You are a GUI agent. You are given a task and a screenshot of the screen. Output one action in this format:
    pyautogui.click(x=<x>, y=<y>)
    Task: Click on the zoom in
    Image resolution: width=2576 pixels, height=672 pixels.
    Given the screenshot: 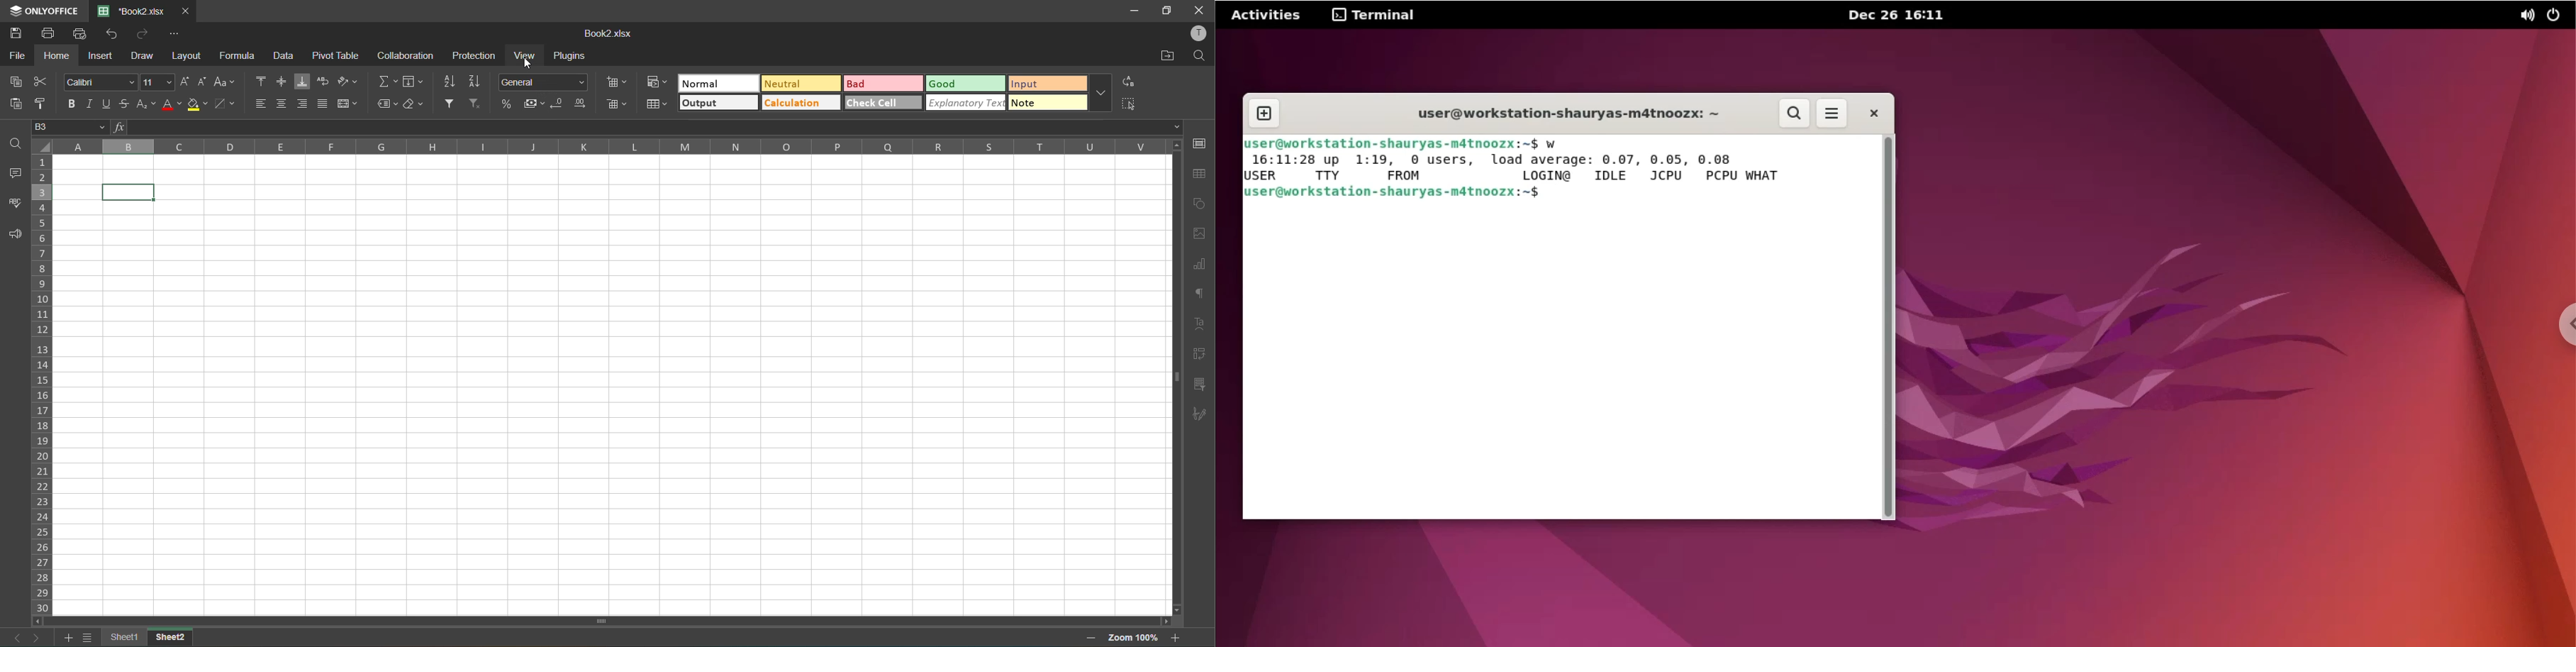 What is the action you would take?
    pyautogui.click(x=1178, y=638)
    